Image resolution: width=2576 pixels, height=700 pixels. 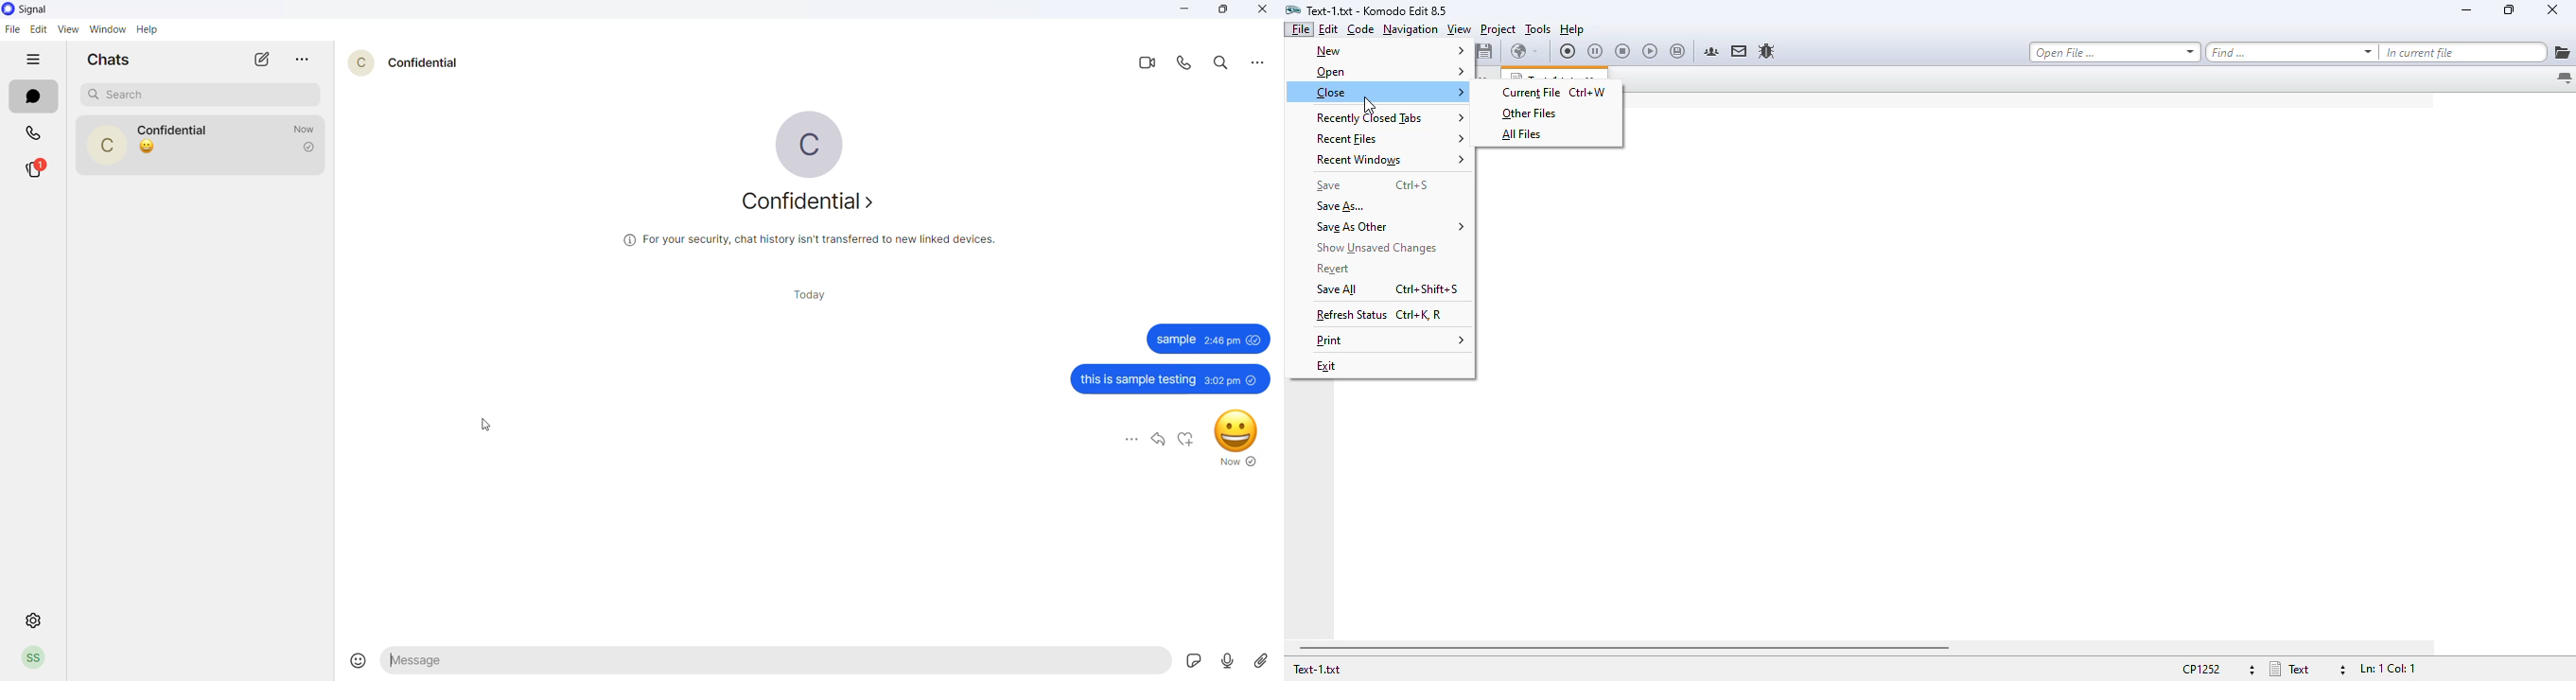 I want to click on search chats, so click(x=200, y=94).